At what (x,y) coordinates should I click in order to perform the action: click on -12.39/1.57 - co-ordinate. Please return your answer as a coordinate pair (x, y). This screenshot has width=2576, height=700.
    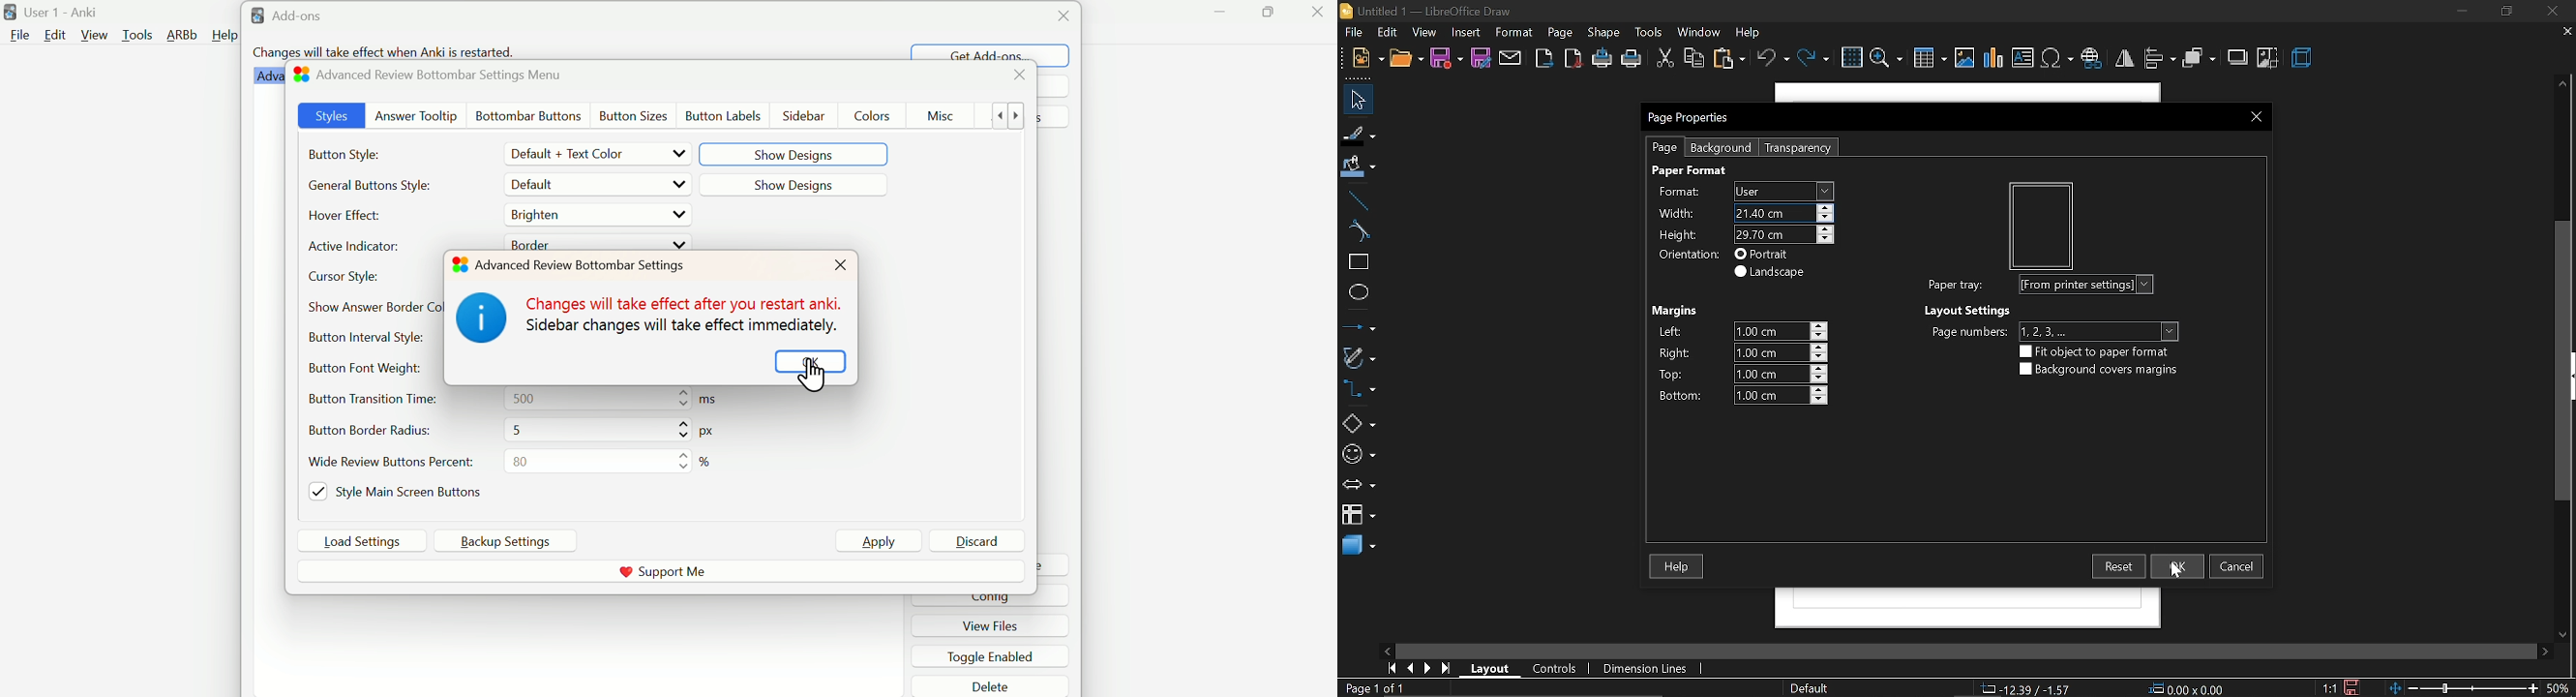
    Looking at the image, I should click on (2028, 687).